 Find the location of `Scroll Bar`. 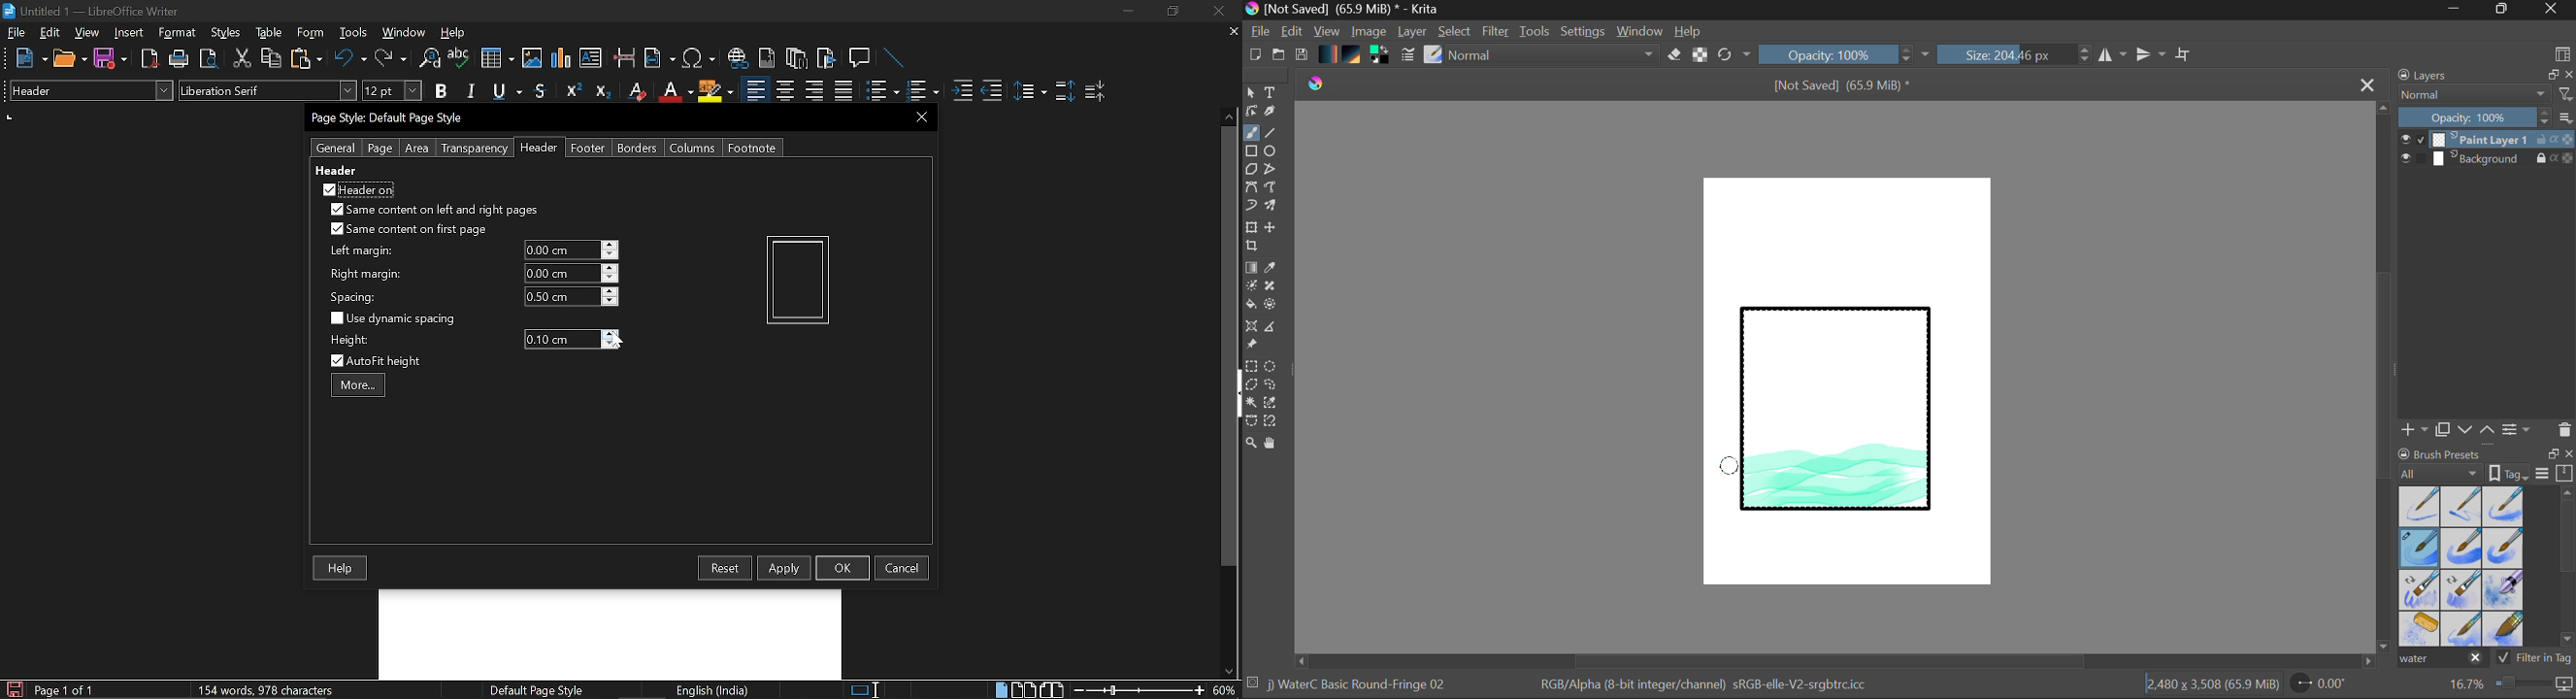

Scroll Bar is located at coordinates (2568, 569).